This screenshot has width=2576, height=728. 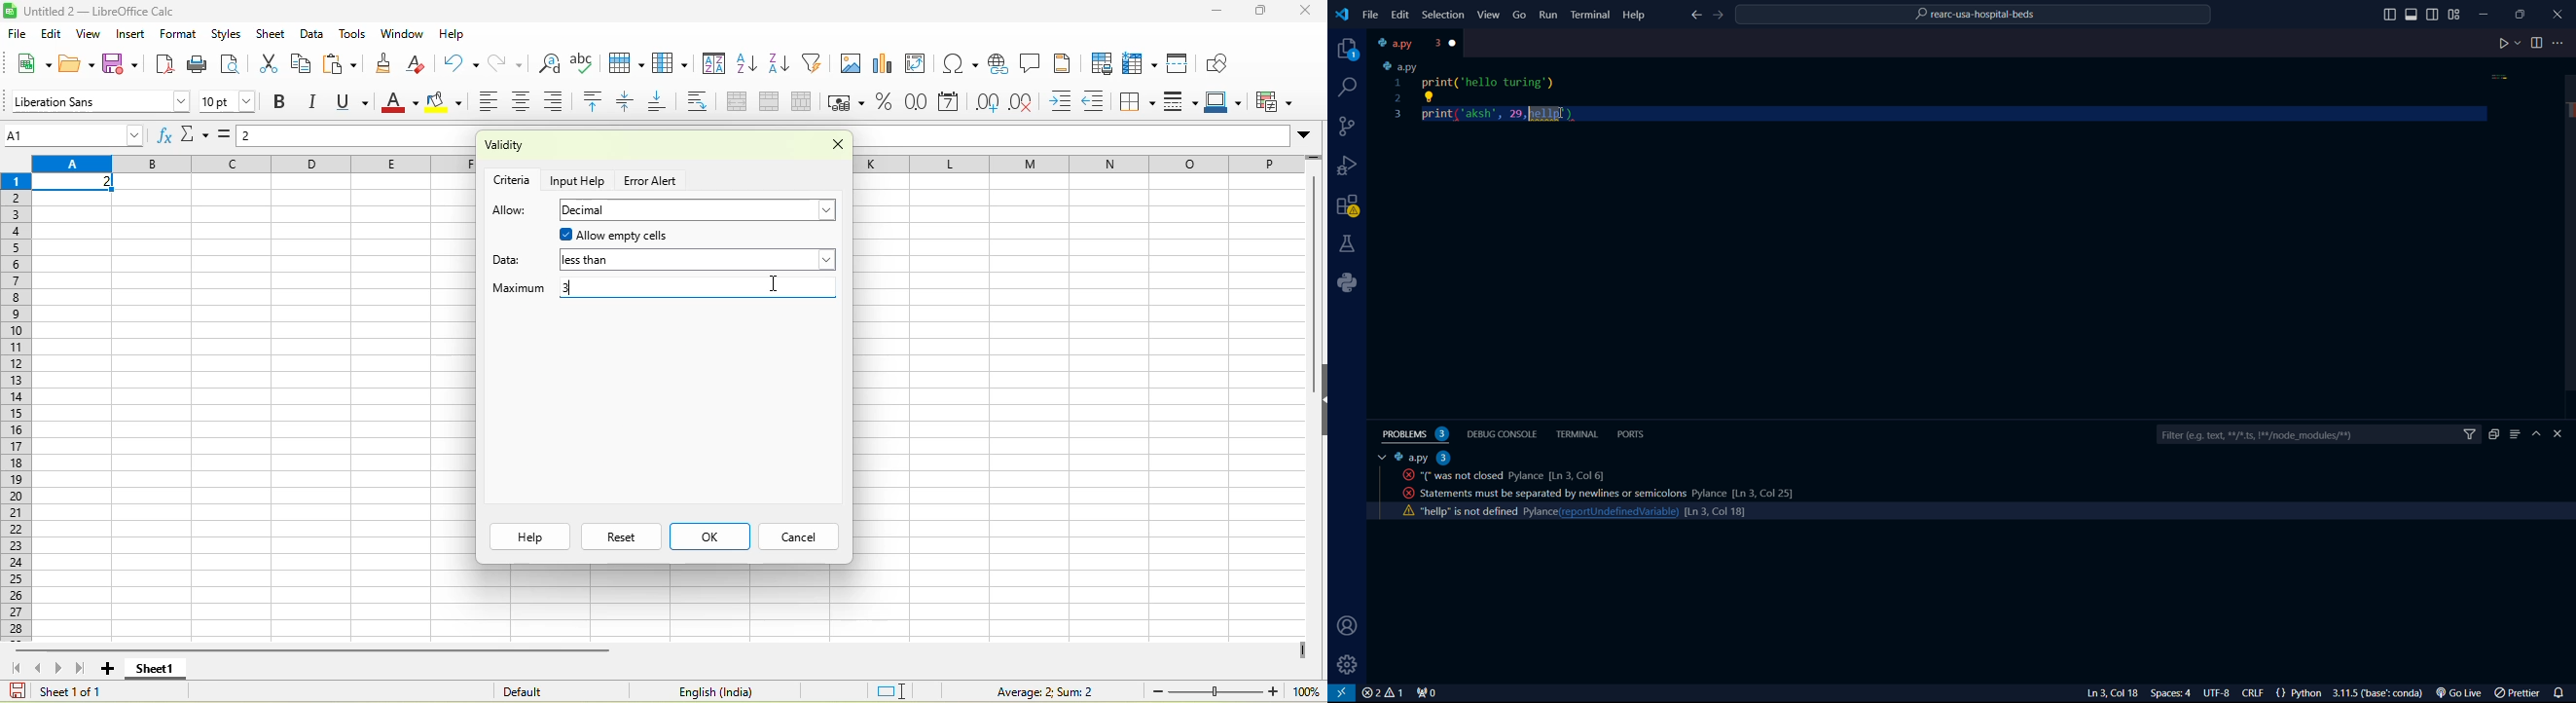 What do you see at coordinates (2318, 435) in the screenshot?
I see `filter bar` at bounding box center [2318, 435].